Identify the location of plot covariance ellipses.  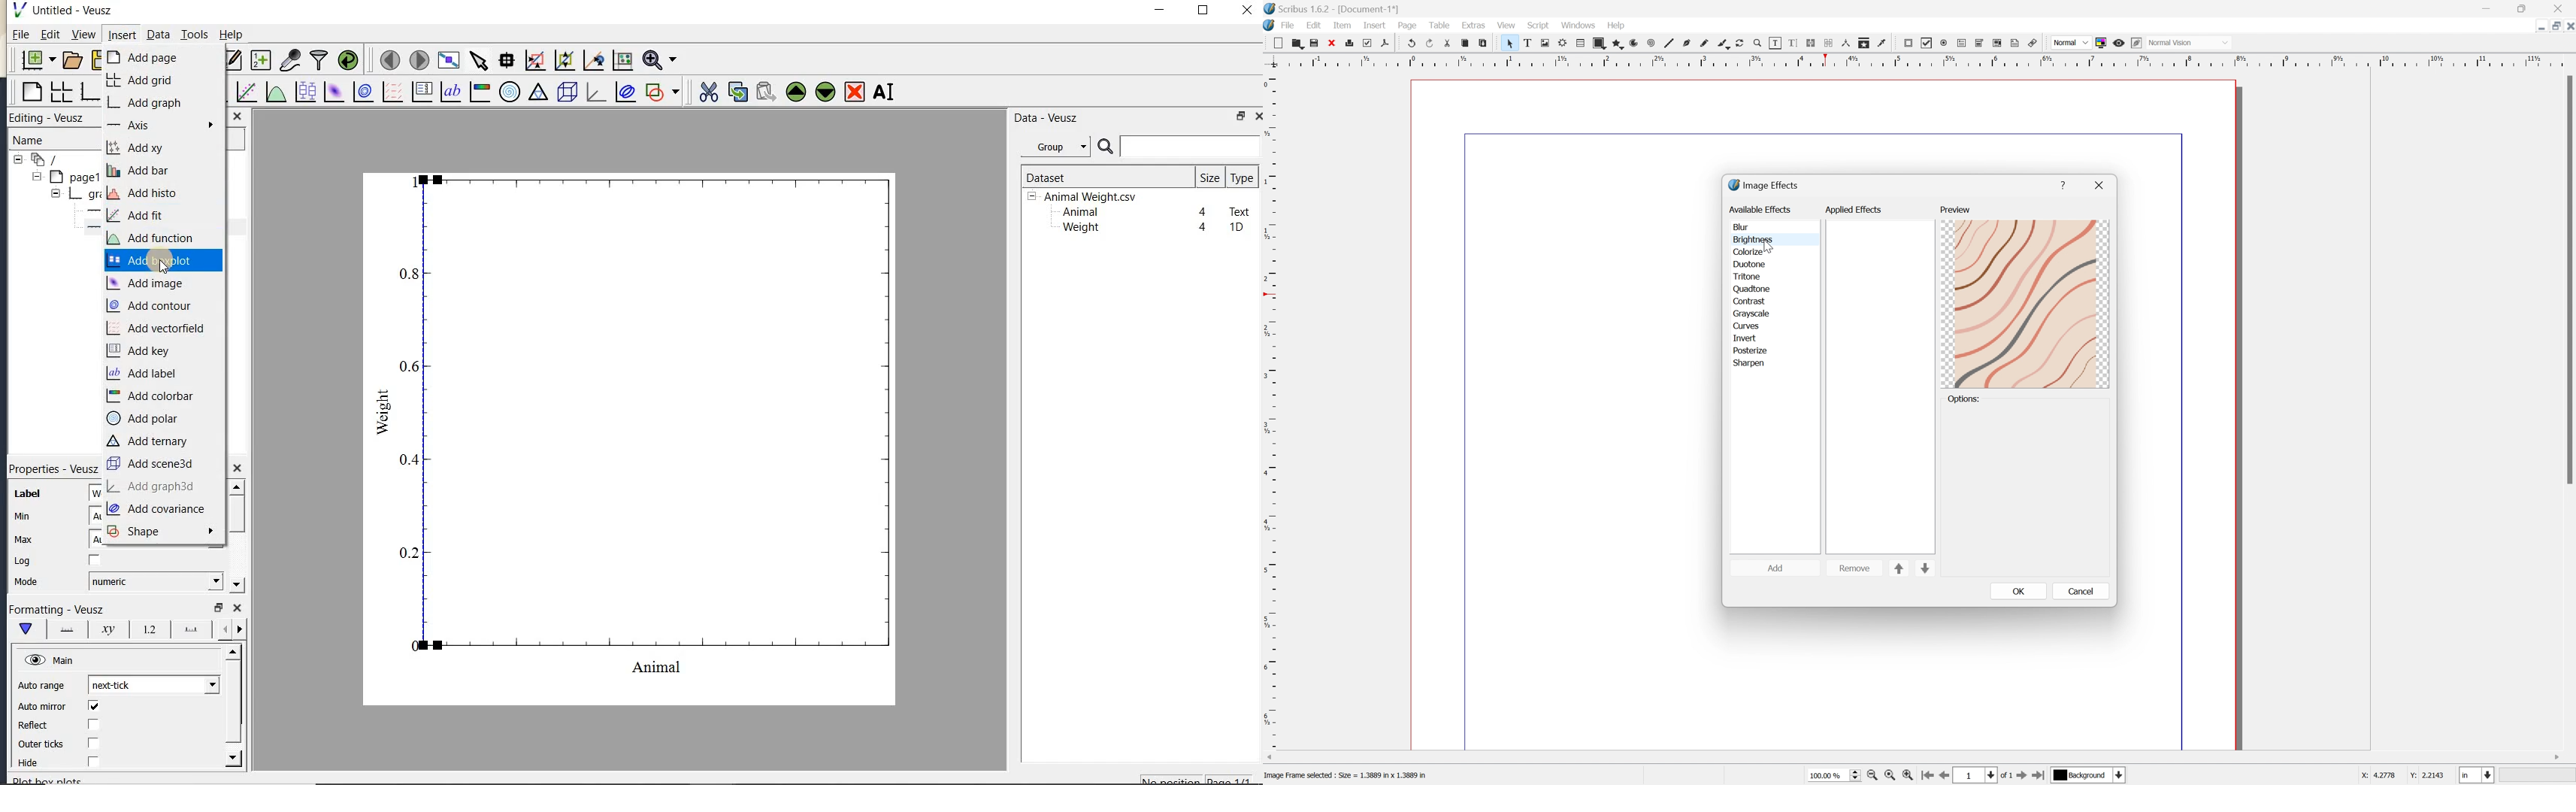
(624, 91).